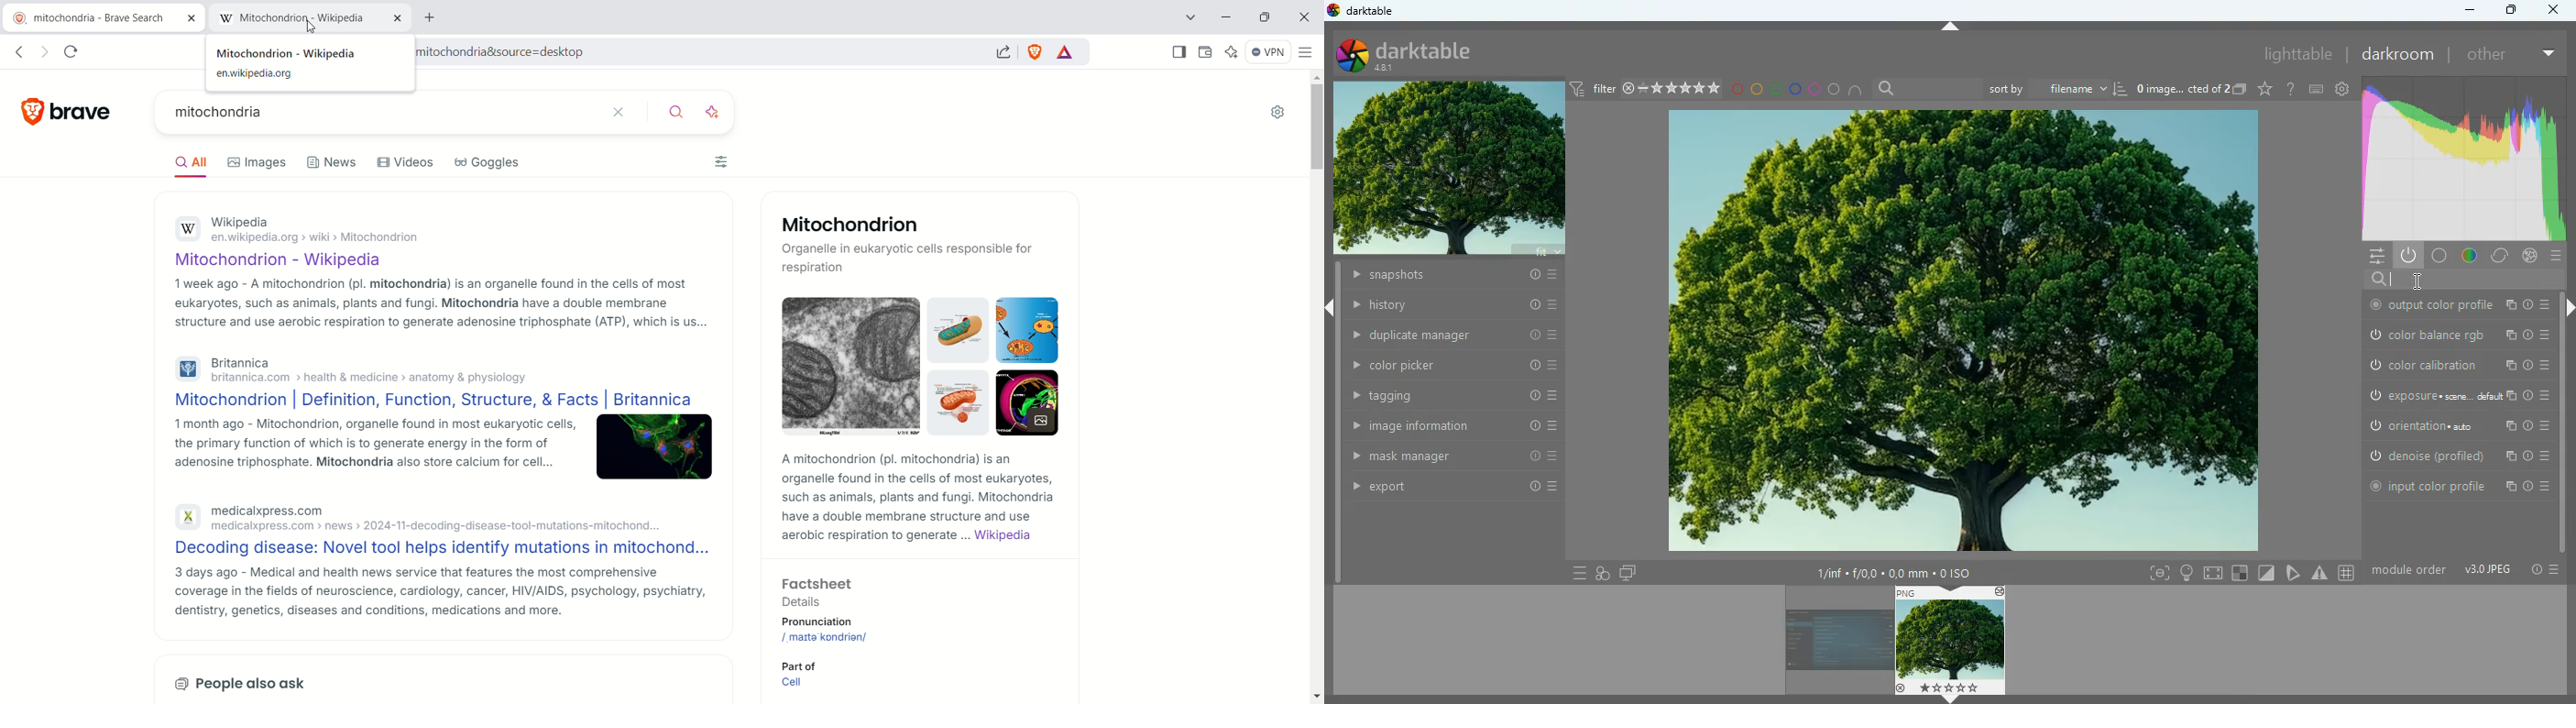 This screenshot has width=2576, height=728. What do you see at coordinates (282, 260) in the screenshot?
I see `Mitochondrion - Wikipedia` at bounding box center [282, 260].